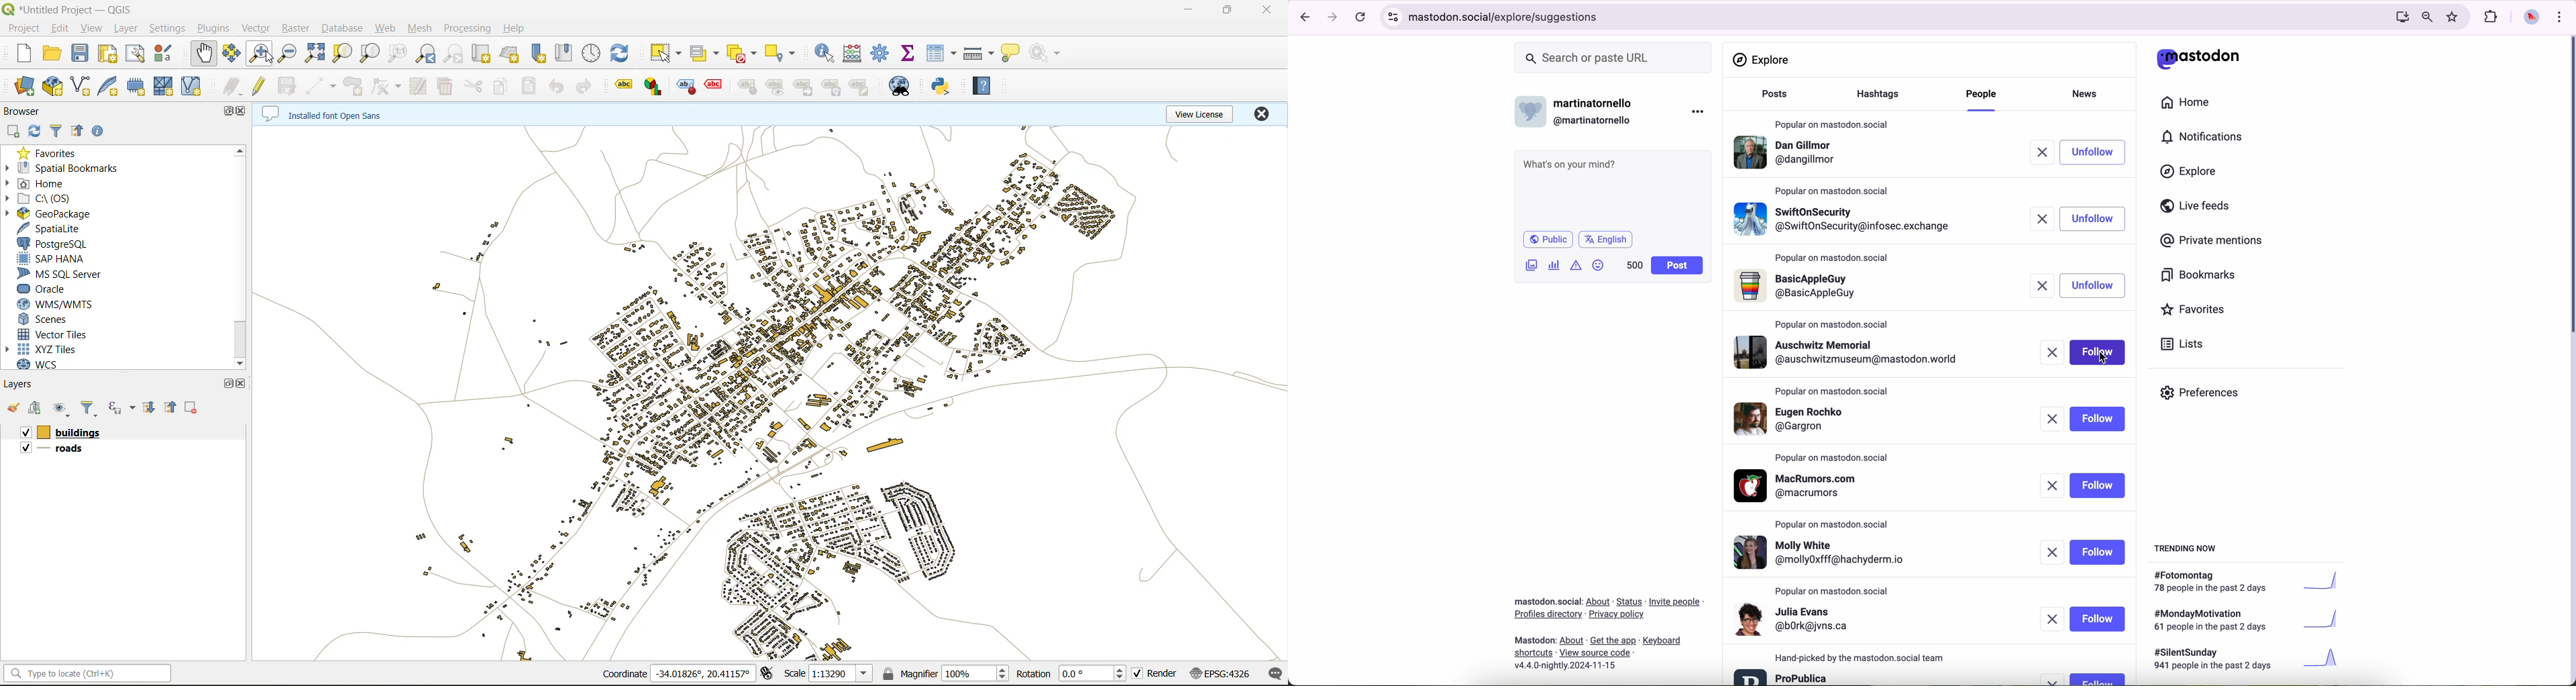 Image resolution: width=2576 pixels, height=700 pixels. I want to click on cut, so click(472, 87).